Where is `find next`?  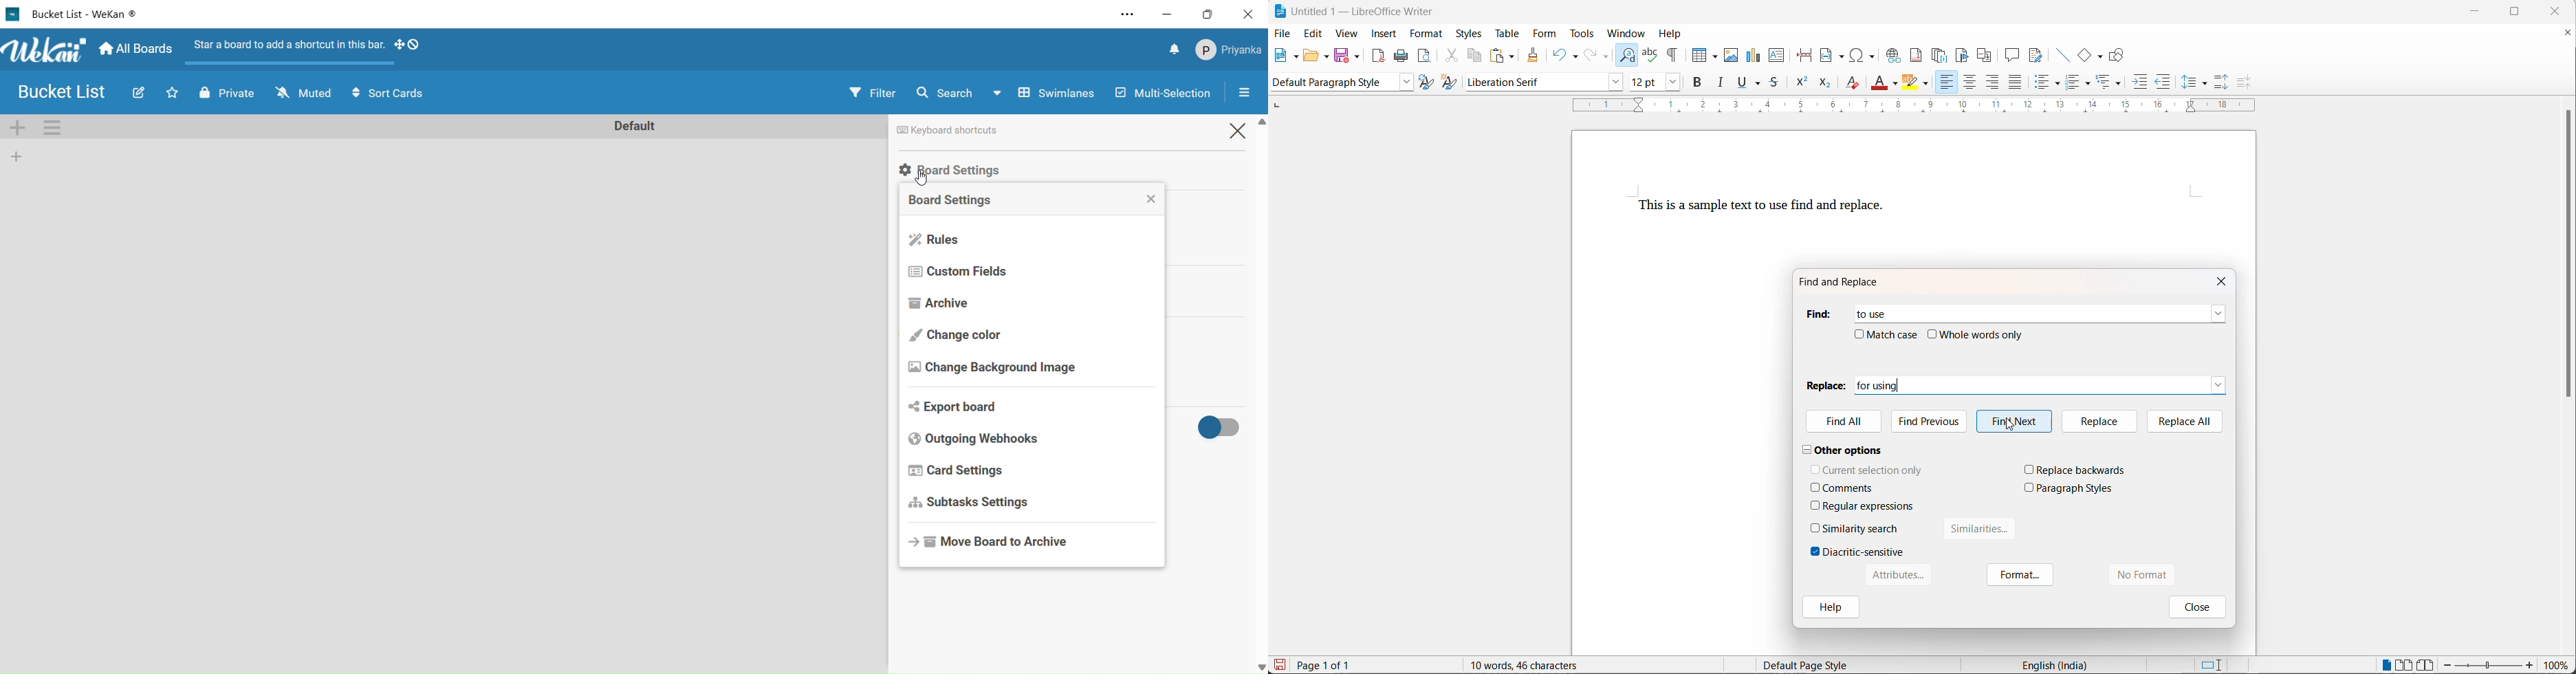
find next is located at coordinates (2014, 421).